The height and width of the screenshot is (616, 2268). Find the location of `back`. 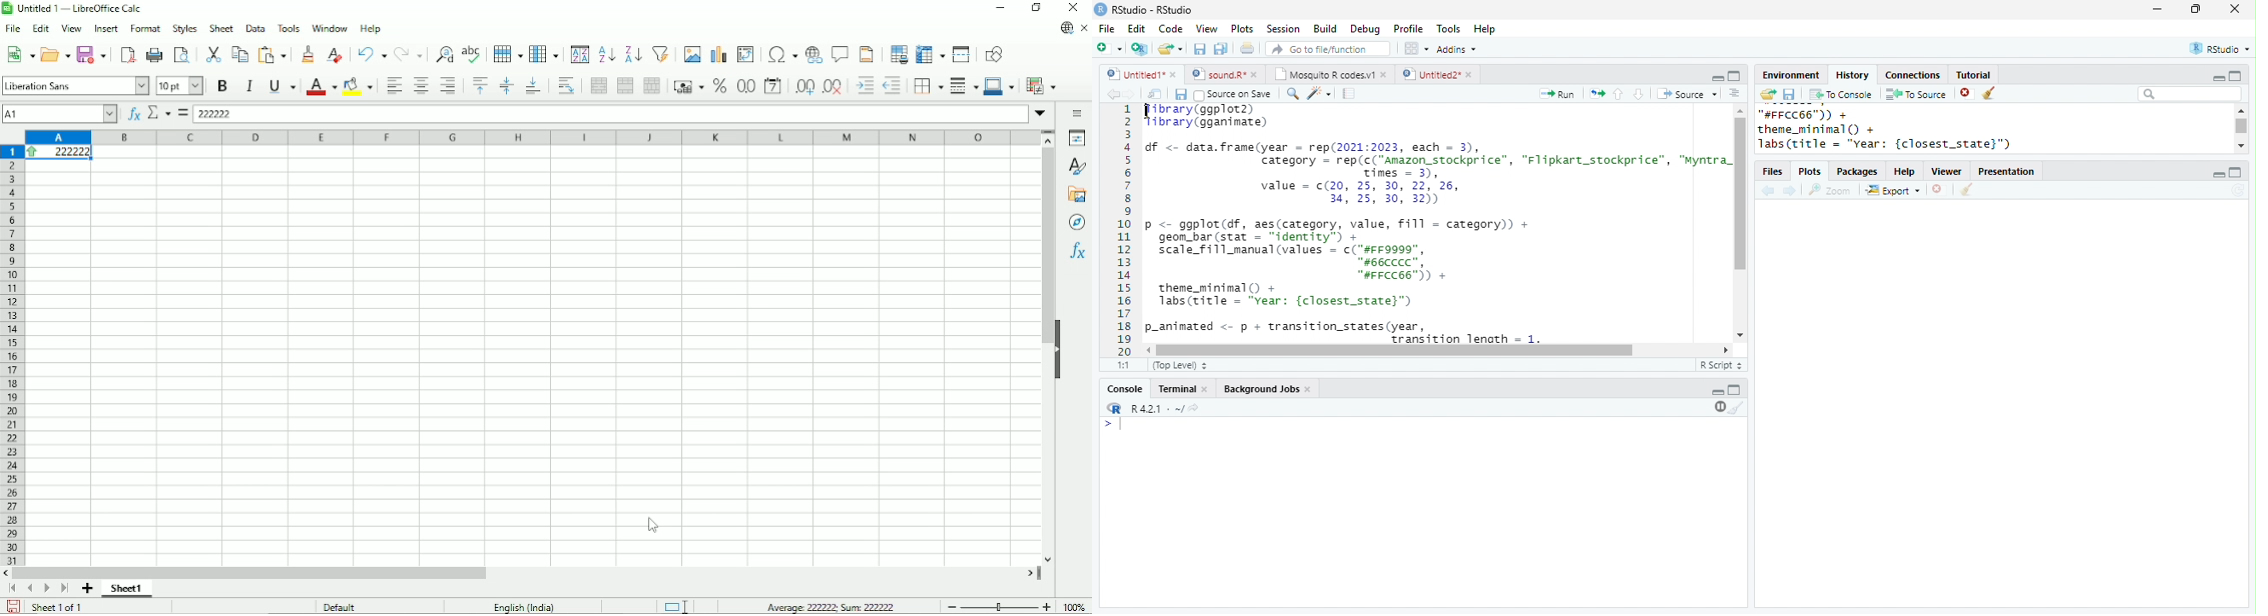

back is located at coordinates (1112, 94).